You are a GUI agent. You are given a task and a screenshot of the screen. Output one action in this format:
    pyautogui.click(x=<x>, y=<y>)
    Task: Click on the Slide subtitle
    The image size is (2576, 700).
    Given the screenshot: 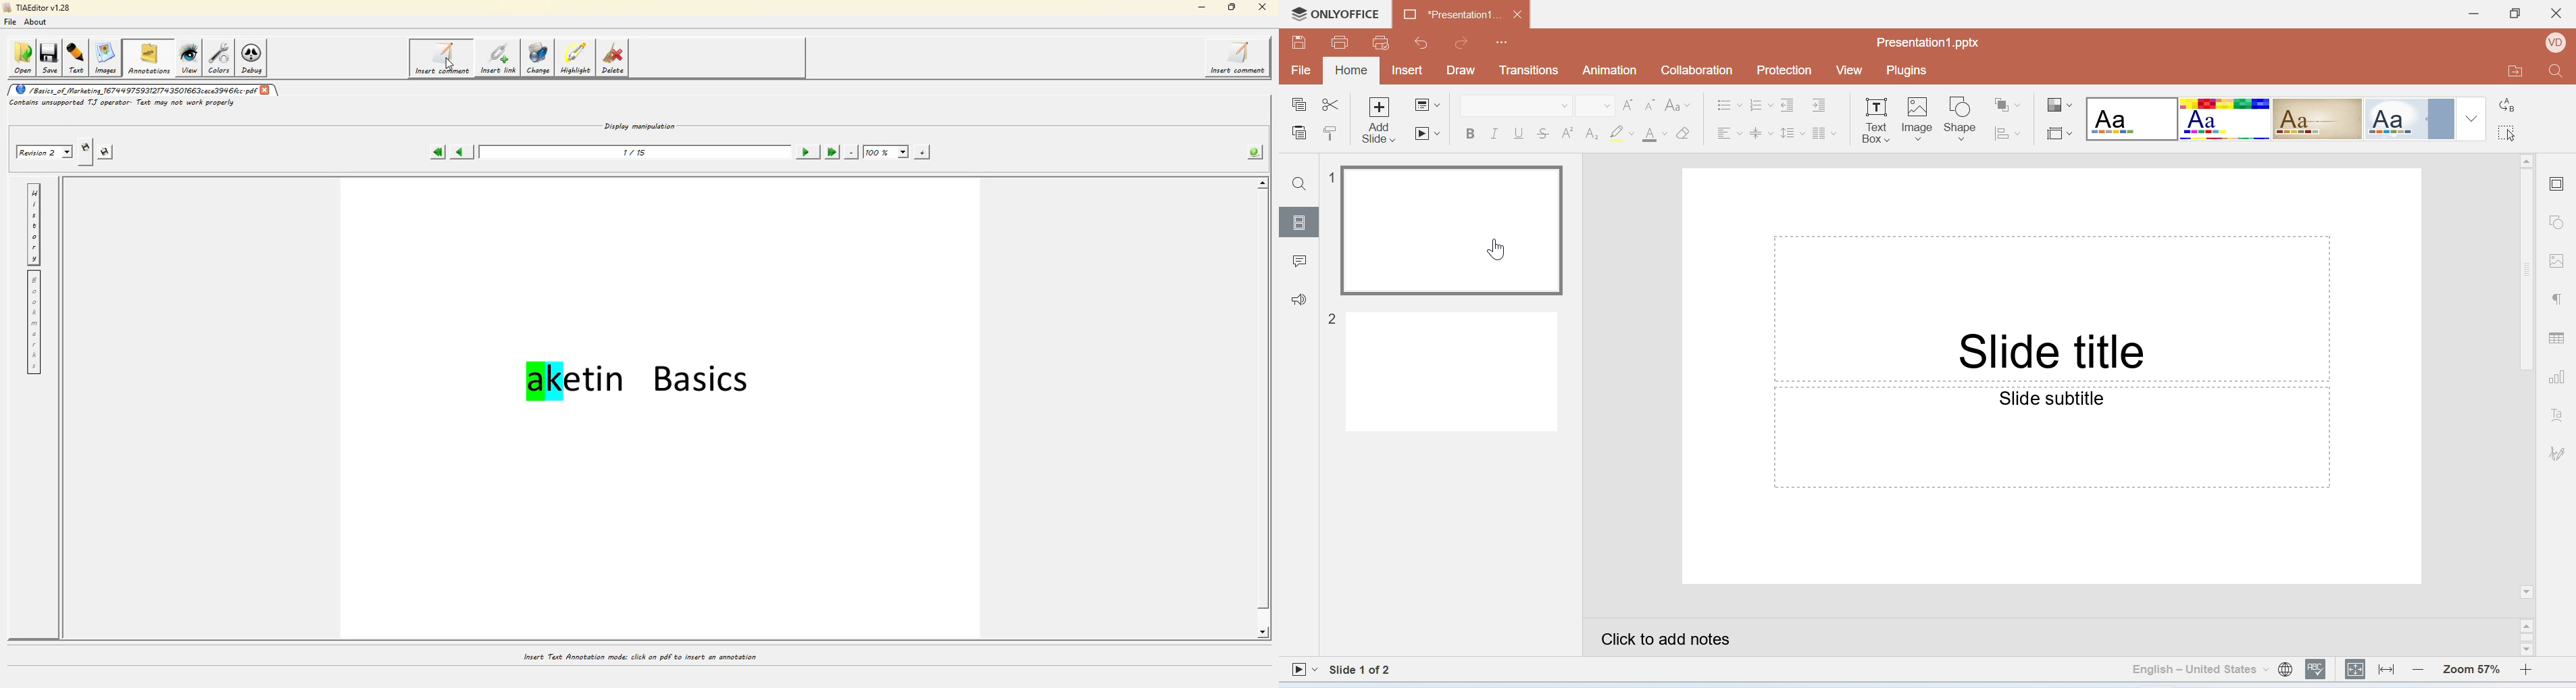 What is the action you would take?
    pyautogui.click(x=2053, y=397)
    